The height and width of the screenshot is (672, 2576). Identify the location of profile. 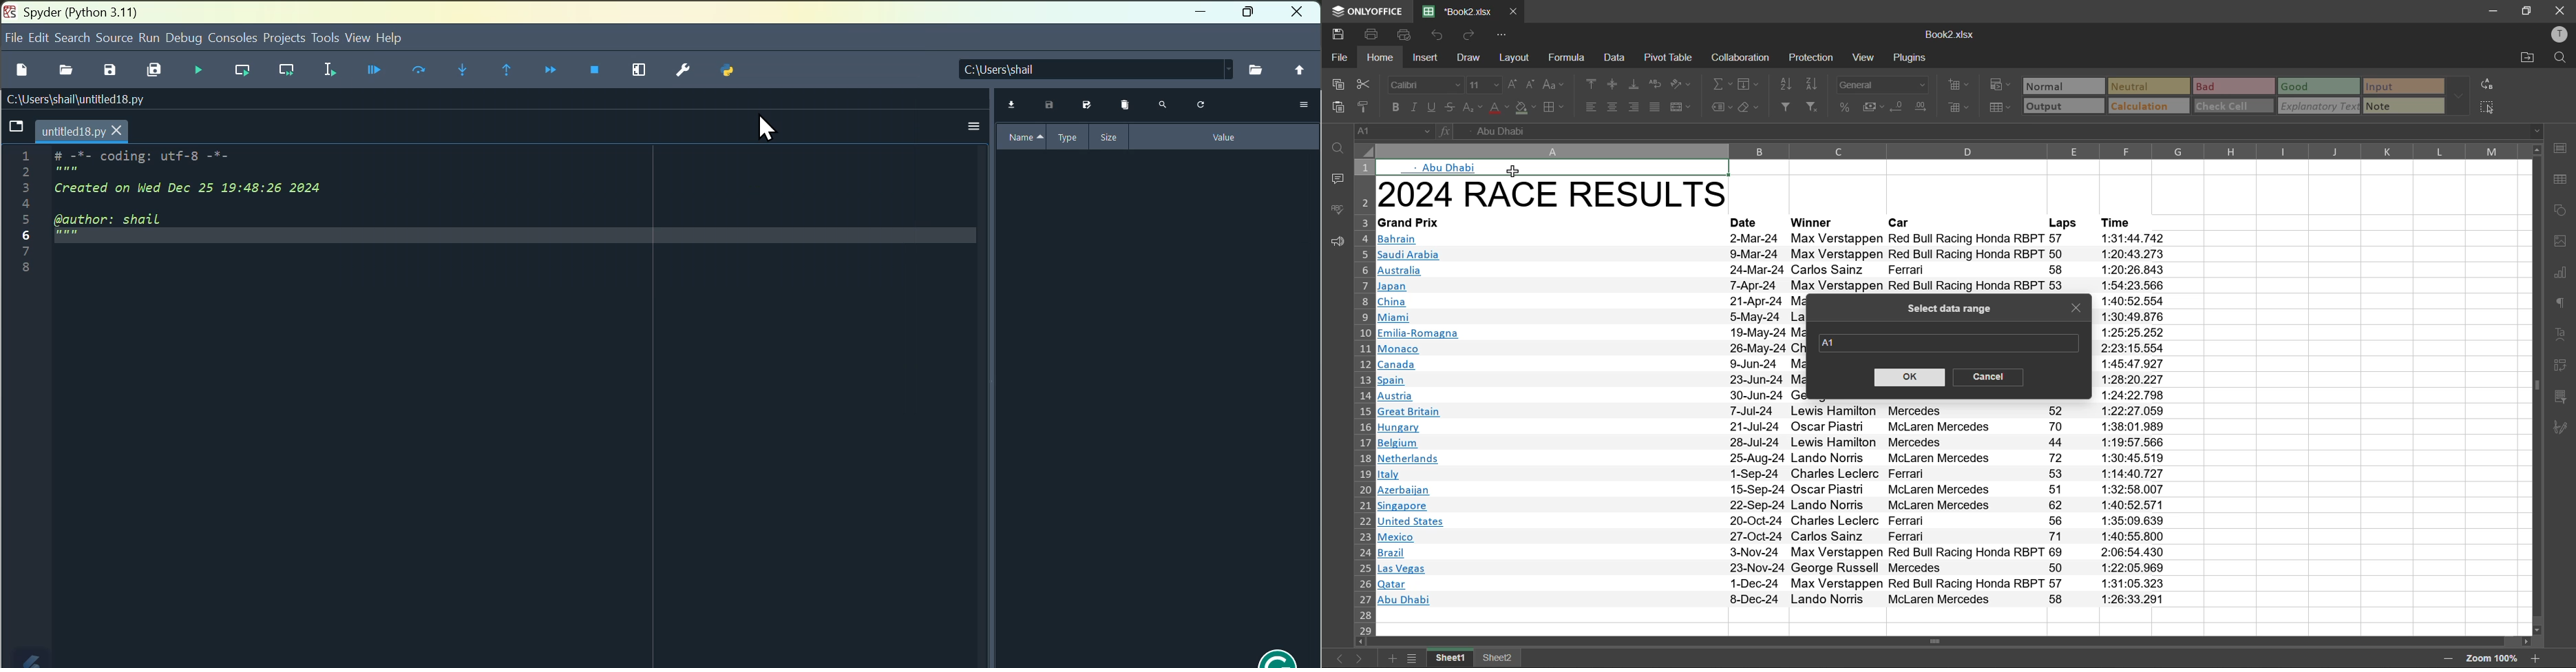
(2558, 34).